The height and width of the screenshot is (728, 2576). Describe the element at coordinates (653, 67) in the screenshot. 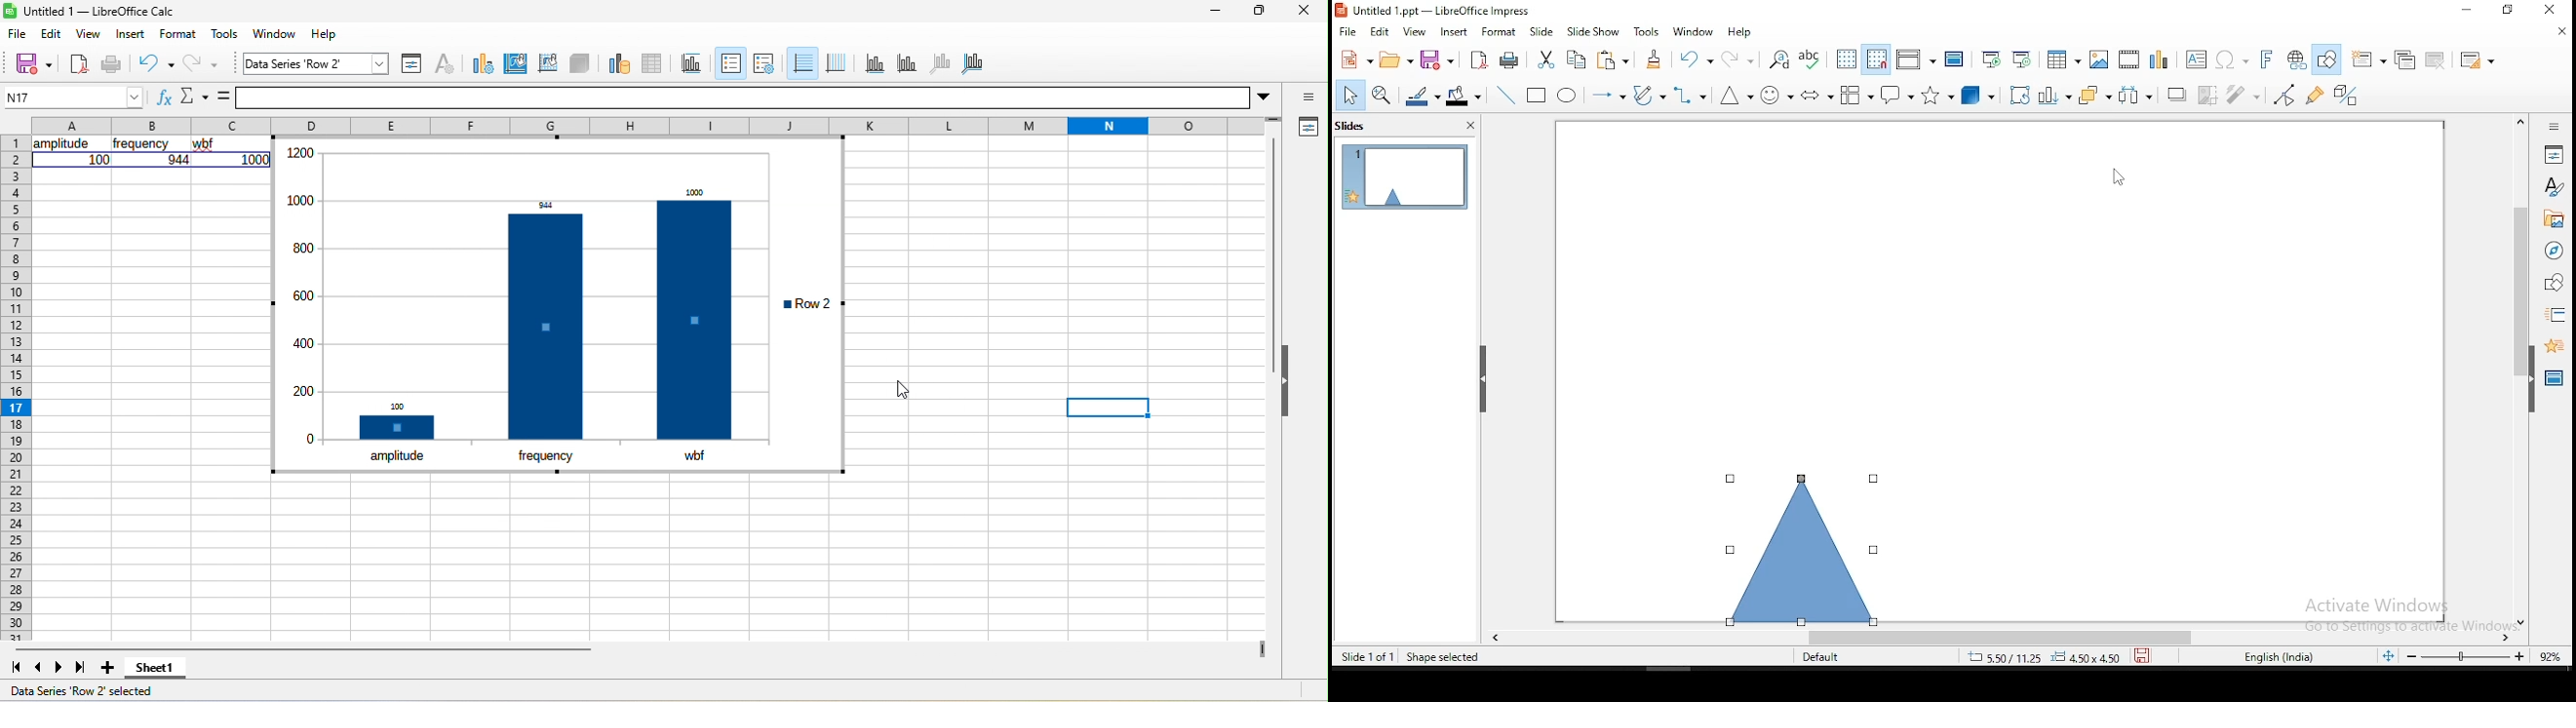

I see `data table` at that location.